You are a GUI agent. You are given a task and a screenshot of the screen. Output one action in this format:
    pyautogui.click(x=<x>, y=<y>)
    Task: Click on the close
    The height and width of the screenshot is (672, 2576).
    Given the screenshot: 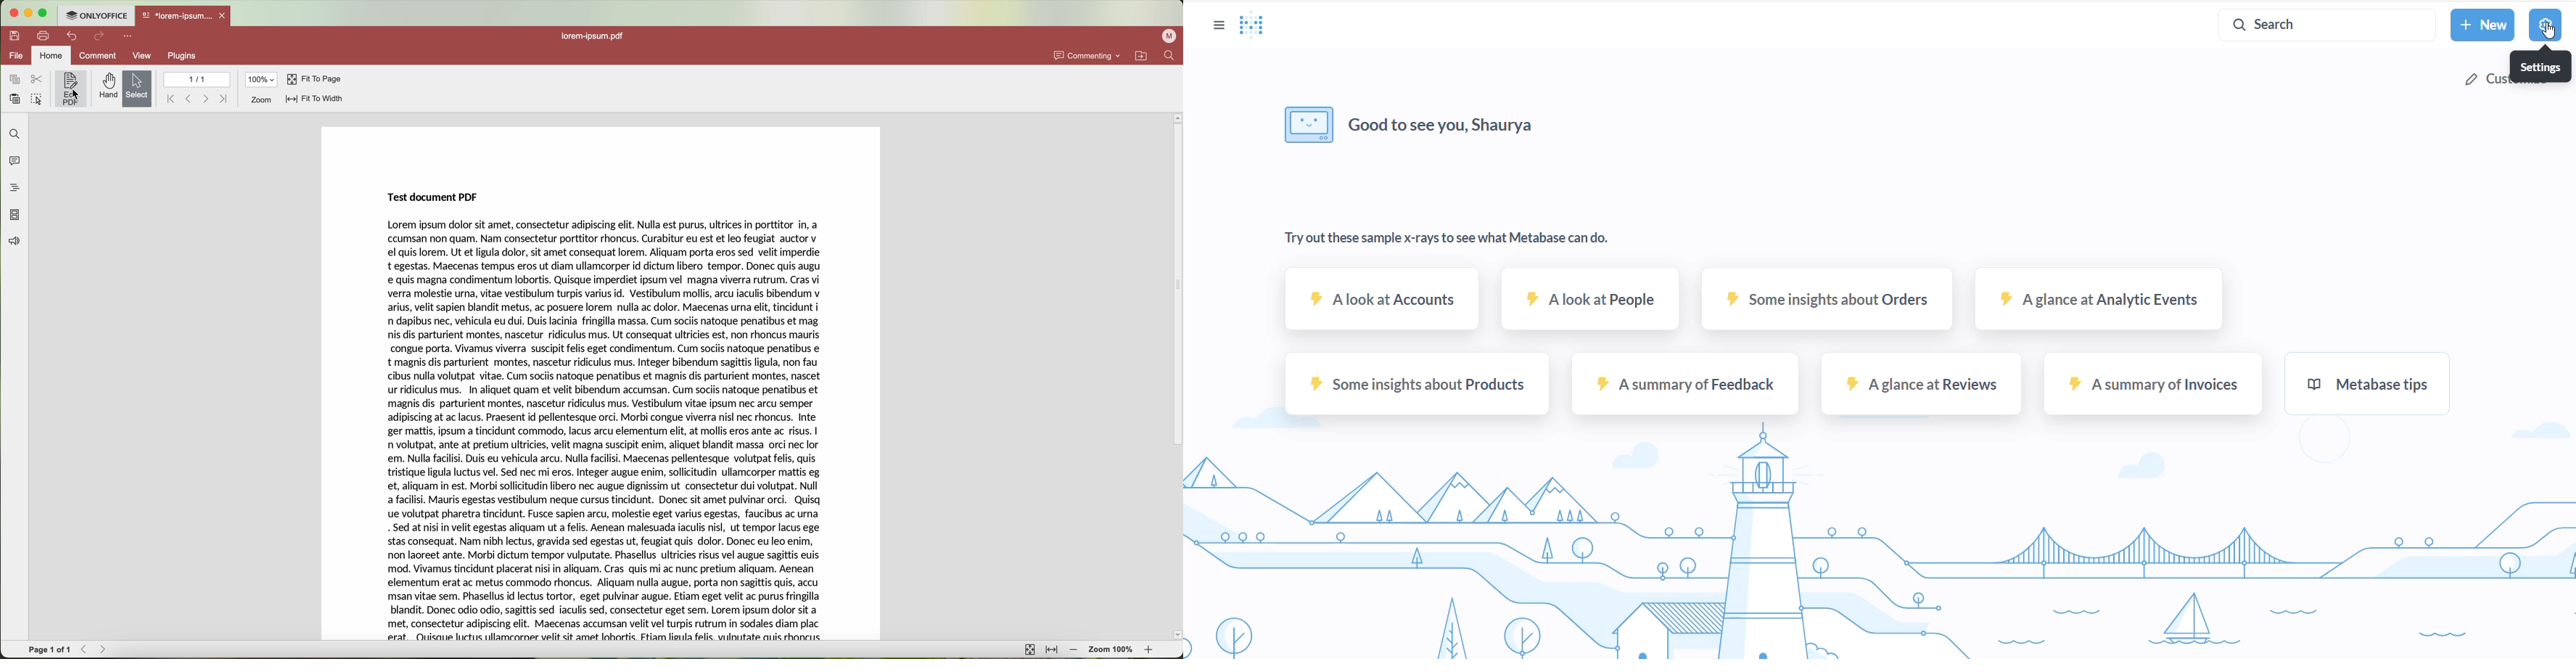 What is the action you would take?
    pyautogui.click(x=224, y=15)
    